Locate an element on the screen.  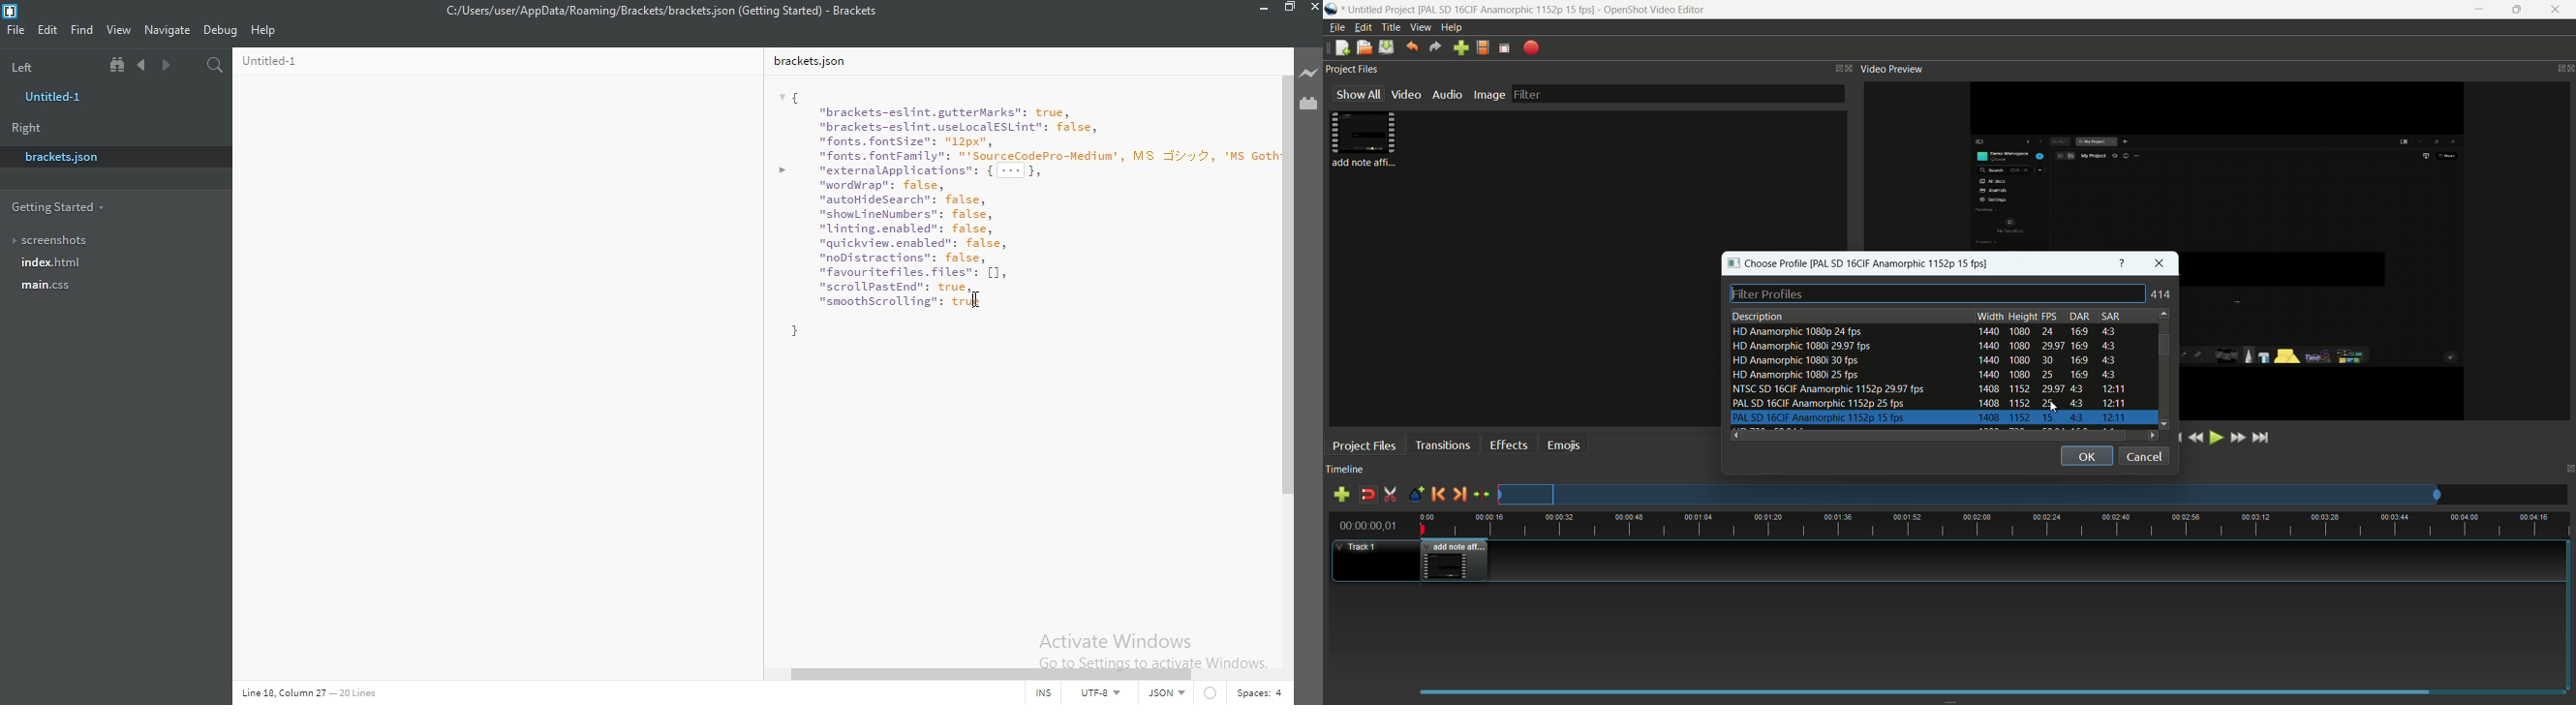
Left is located at coordinates (45, 65).